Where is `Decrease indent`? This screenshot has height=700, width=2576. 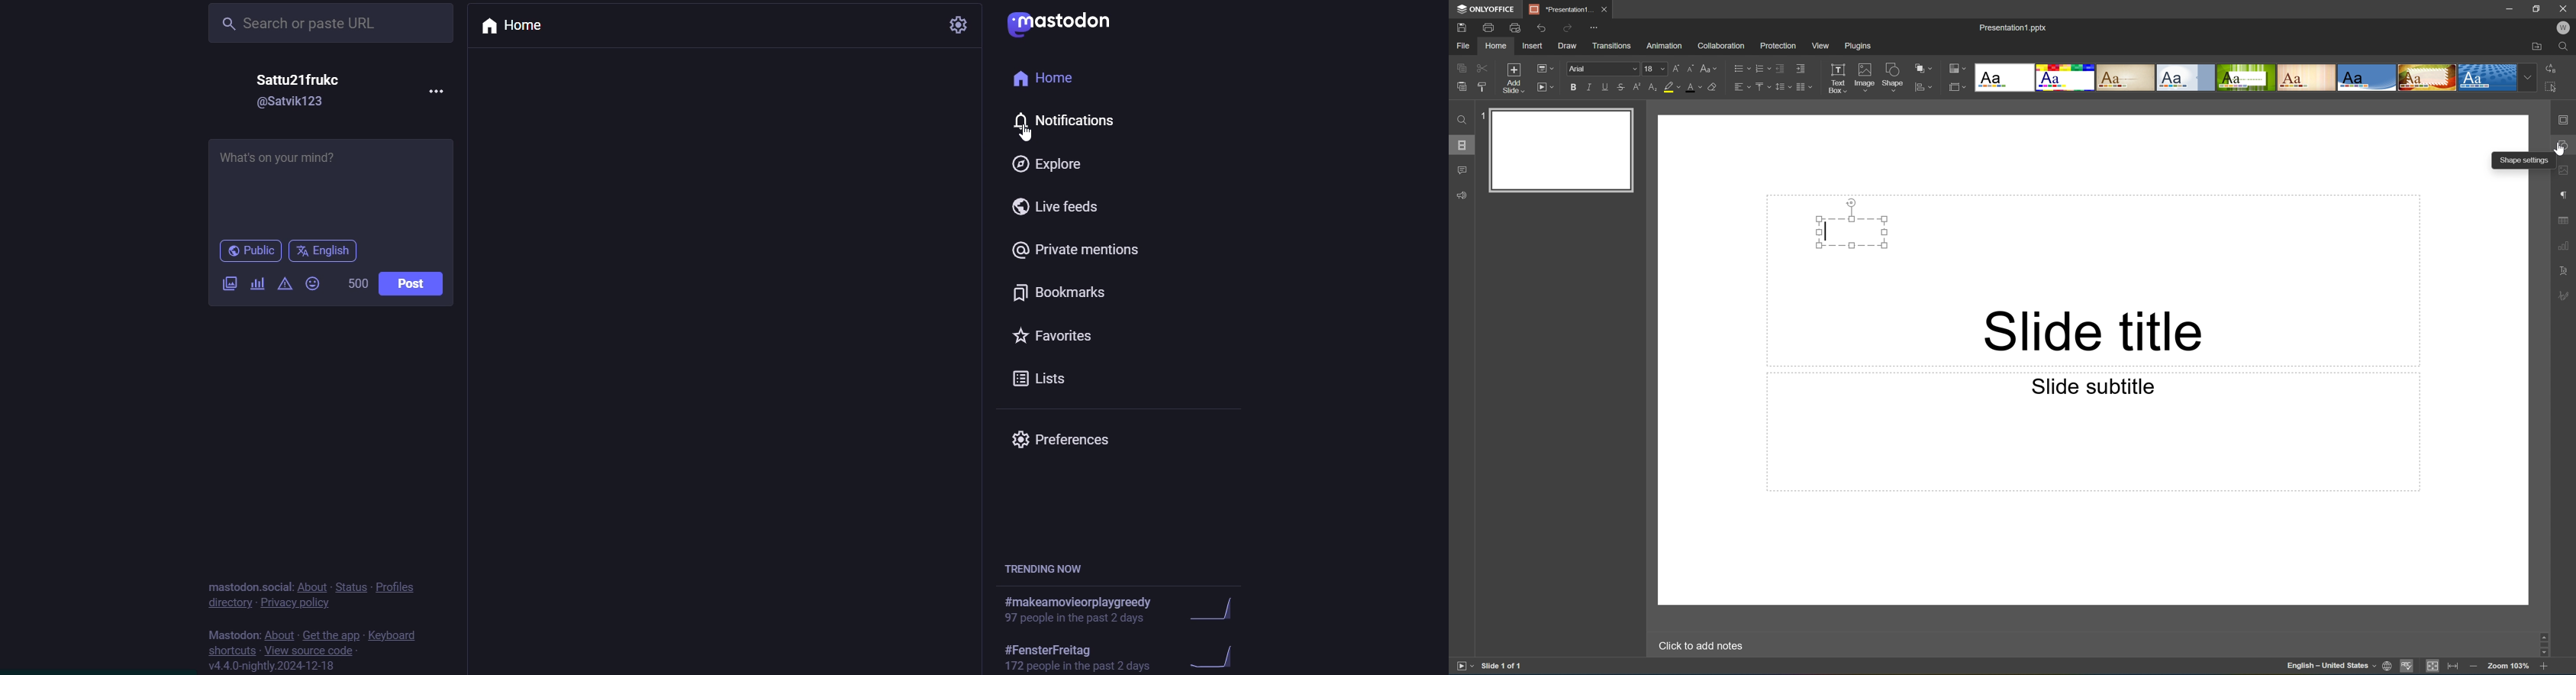
Decrease indent is located at coordinates (1779, 68).